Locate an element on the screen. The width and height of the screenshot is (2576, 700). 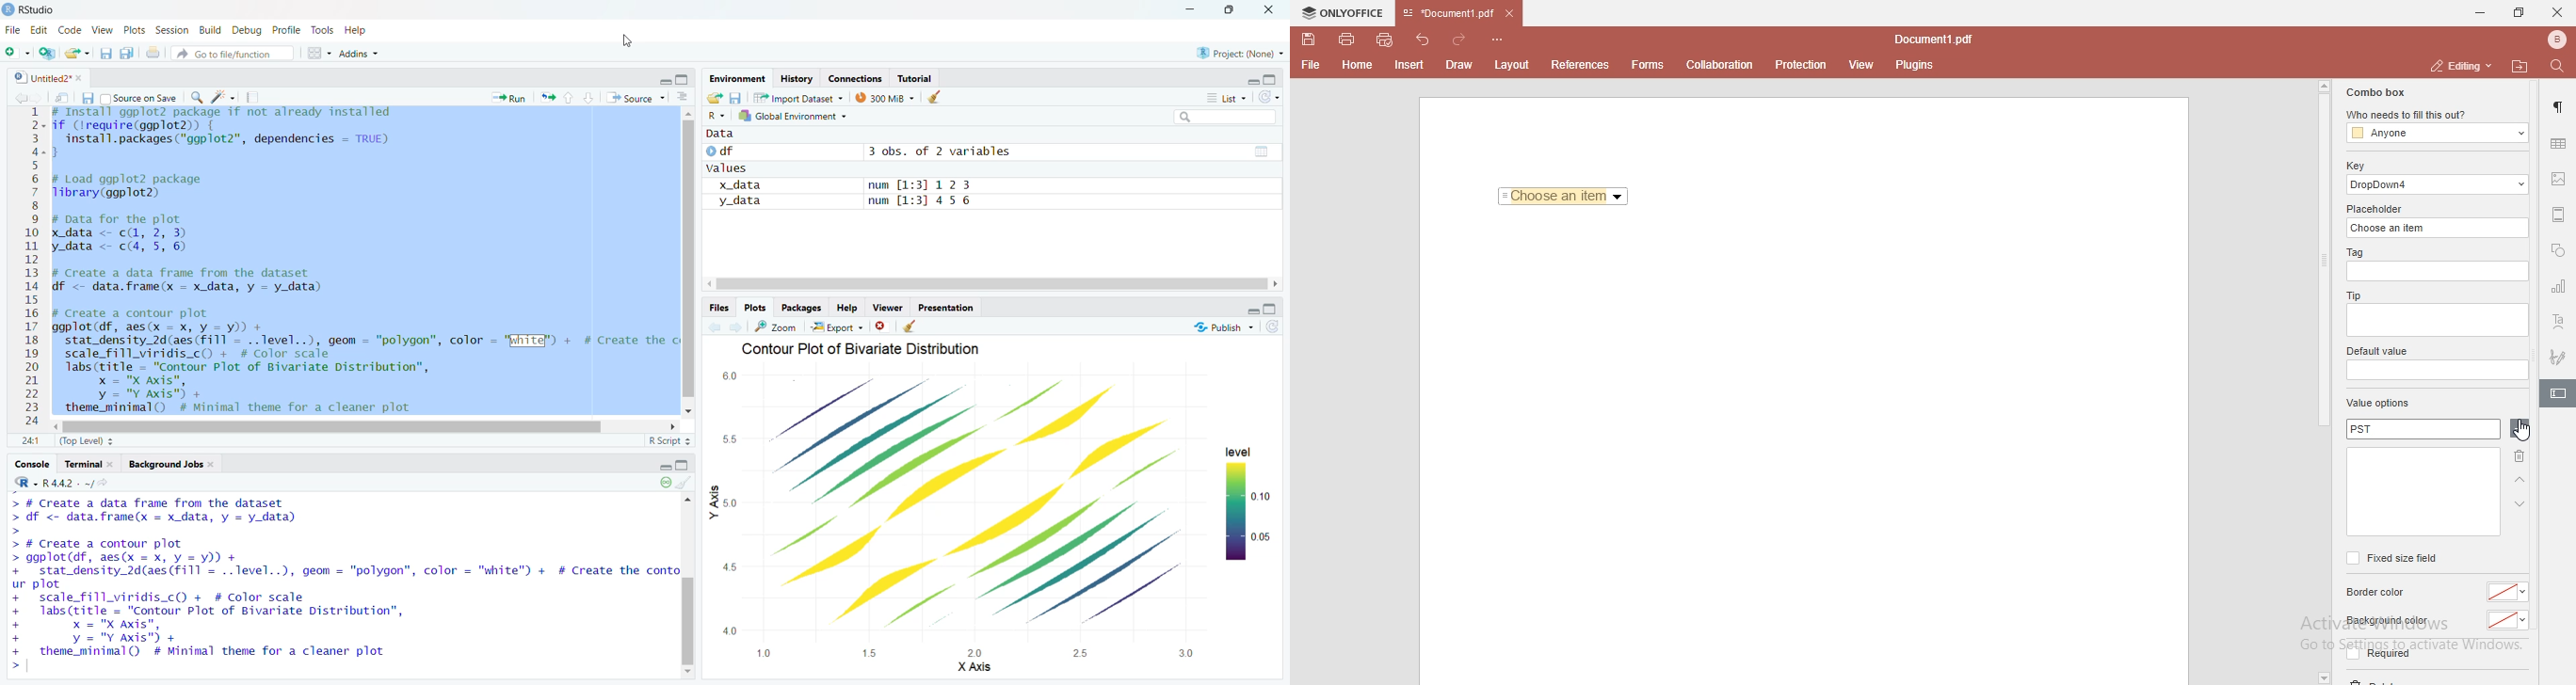
Insert is located at coordinates (1409, 66).